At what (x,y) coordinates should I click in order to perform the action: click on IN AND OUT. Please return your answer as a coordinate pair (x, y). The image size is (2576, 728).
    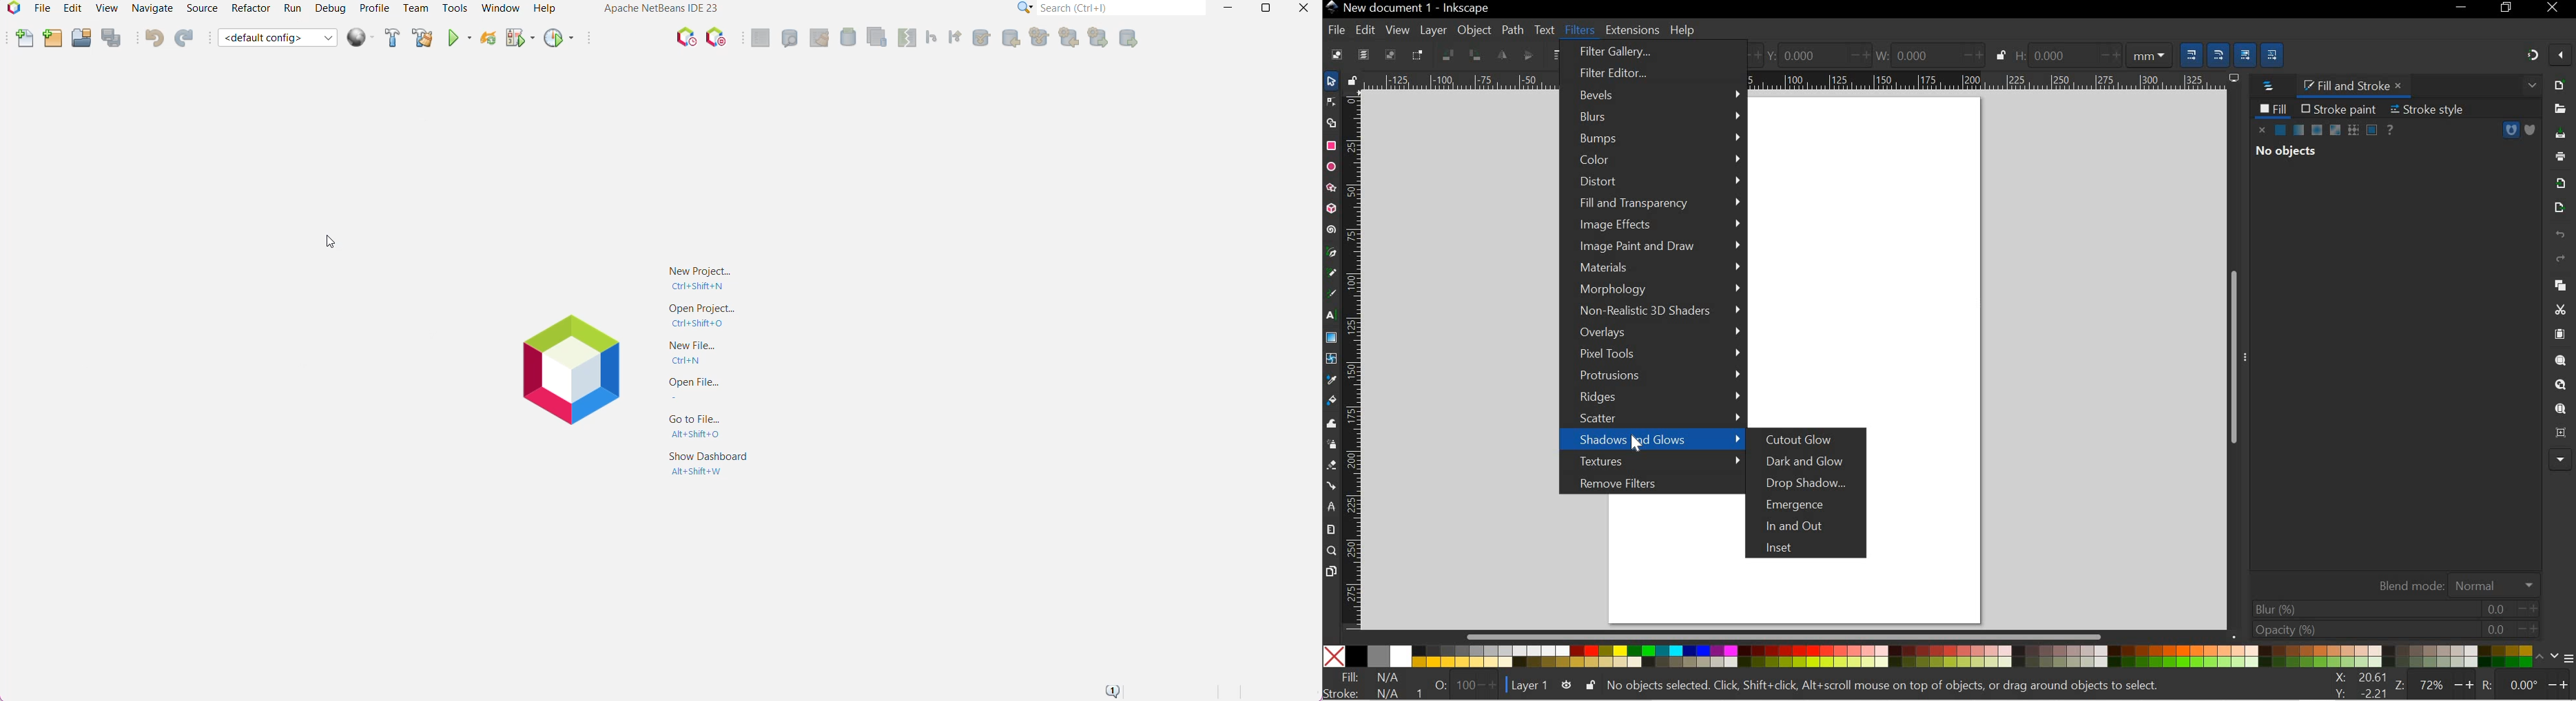
    Looking at the image, I should click on (1810, 525).